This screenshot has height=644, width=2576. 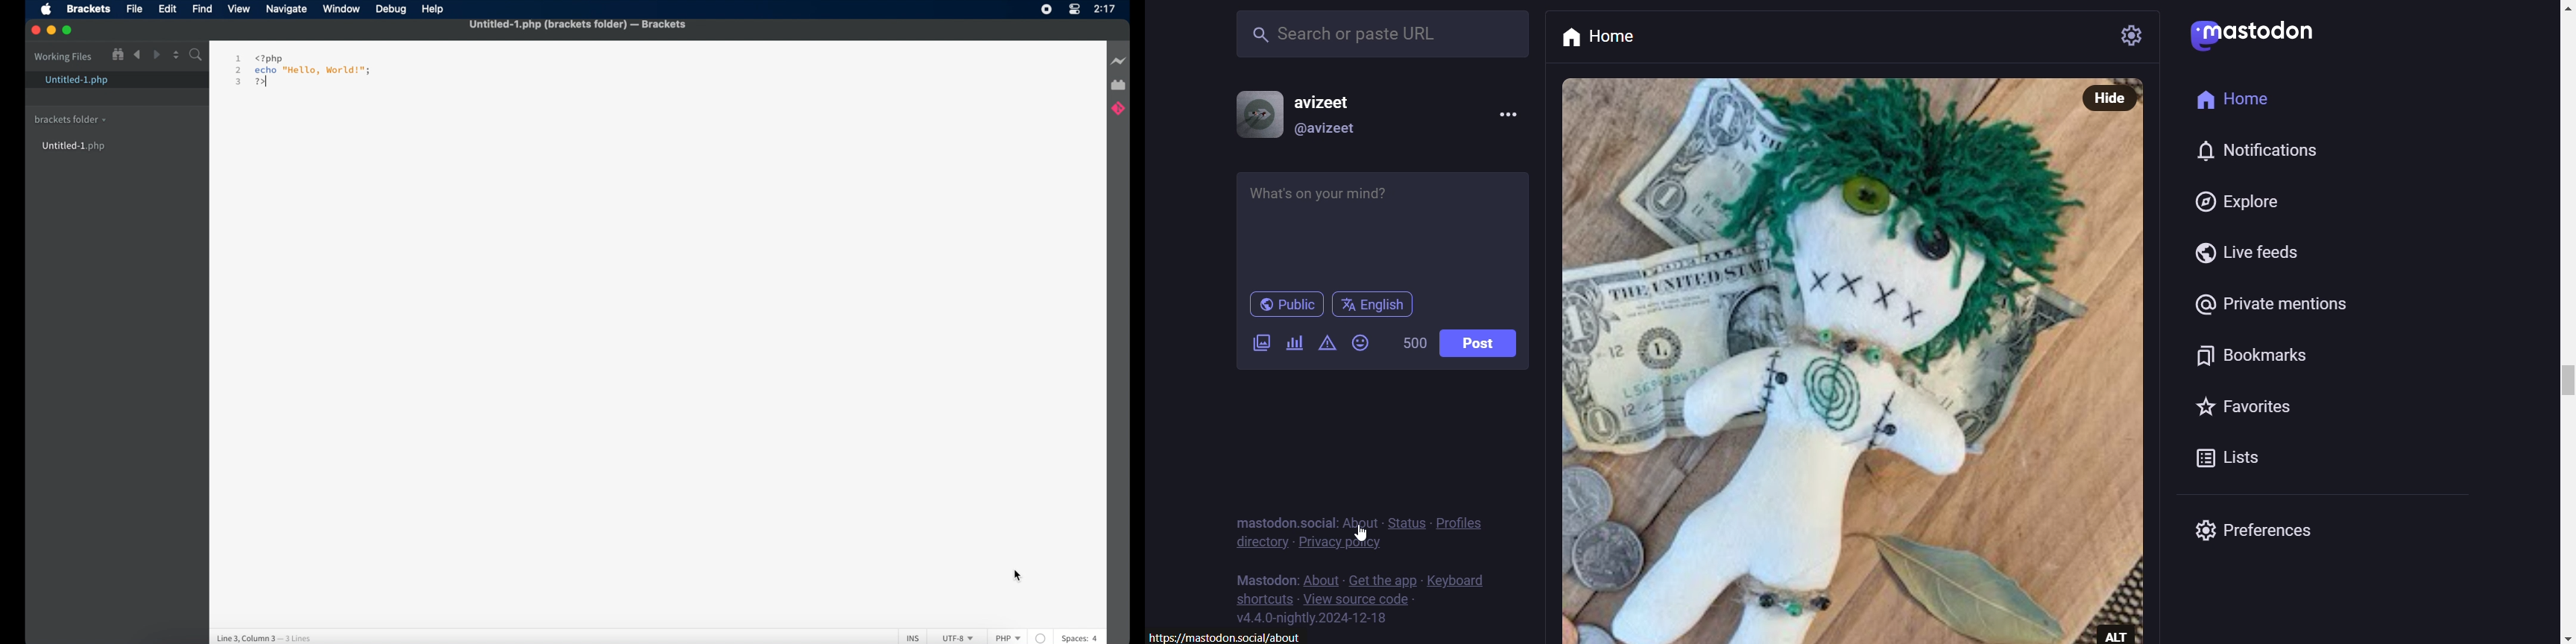 What do you see at coordinates (1105, 9) in the screenshot?
I see `time` at bounding box center [1105, 9].